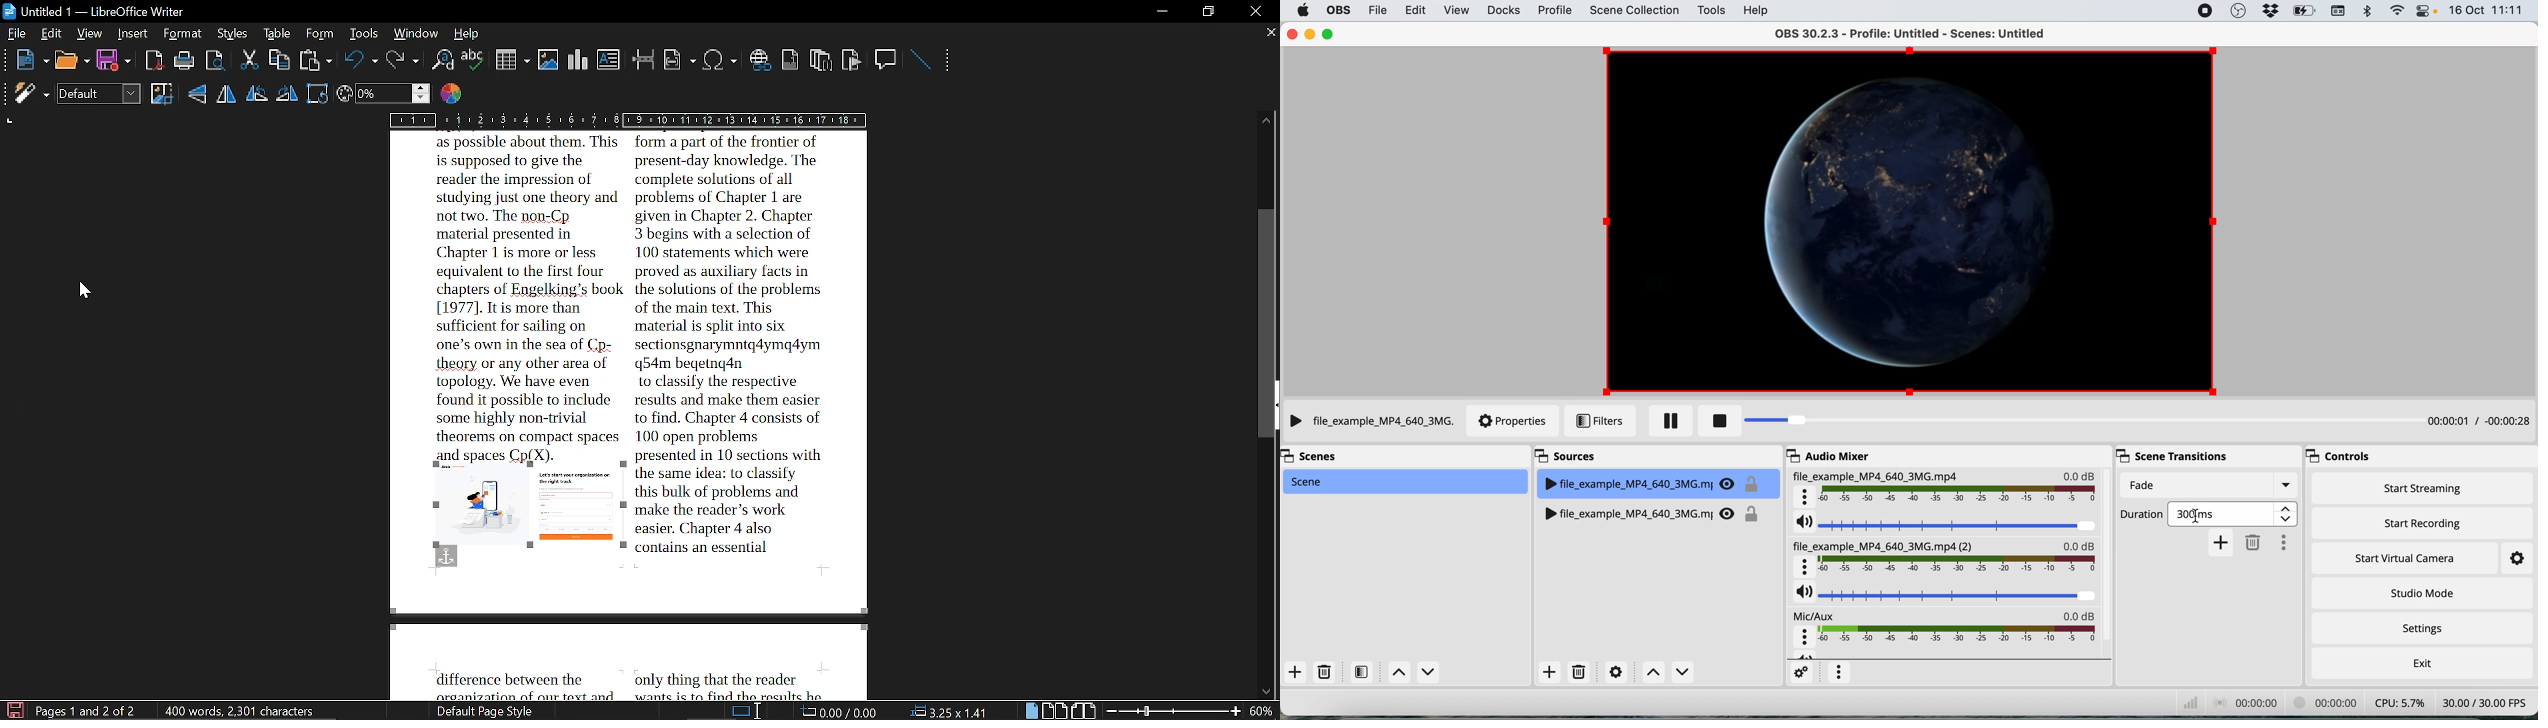 The width and height of the screenshot is (2548, 728). I want to click on add scene, so click(1295, 671).